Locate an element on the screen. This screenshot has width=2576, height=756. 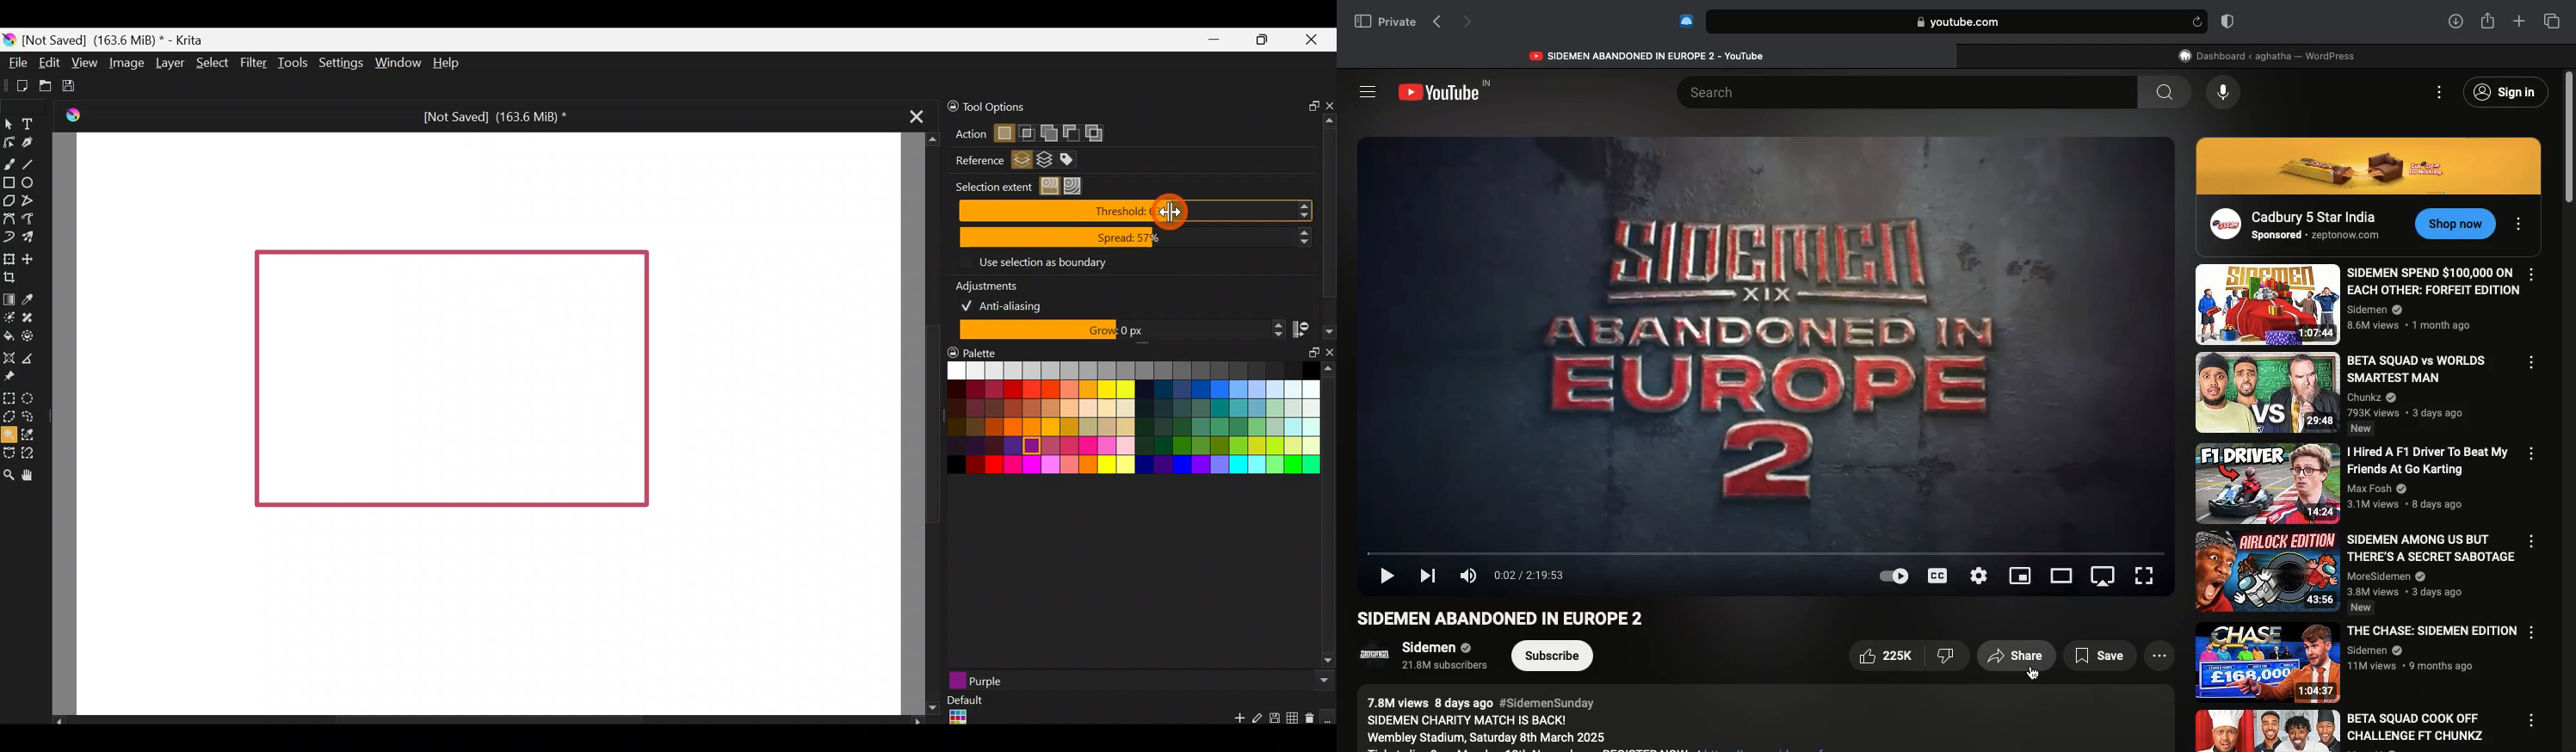
Sidebar is located at coordinates (1367, 91).